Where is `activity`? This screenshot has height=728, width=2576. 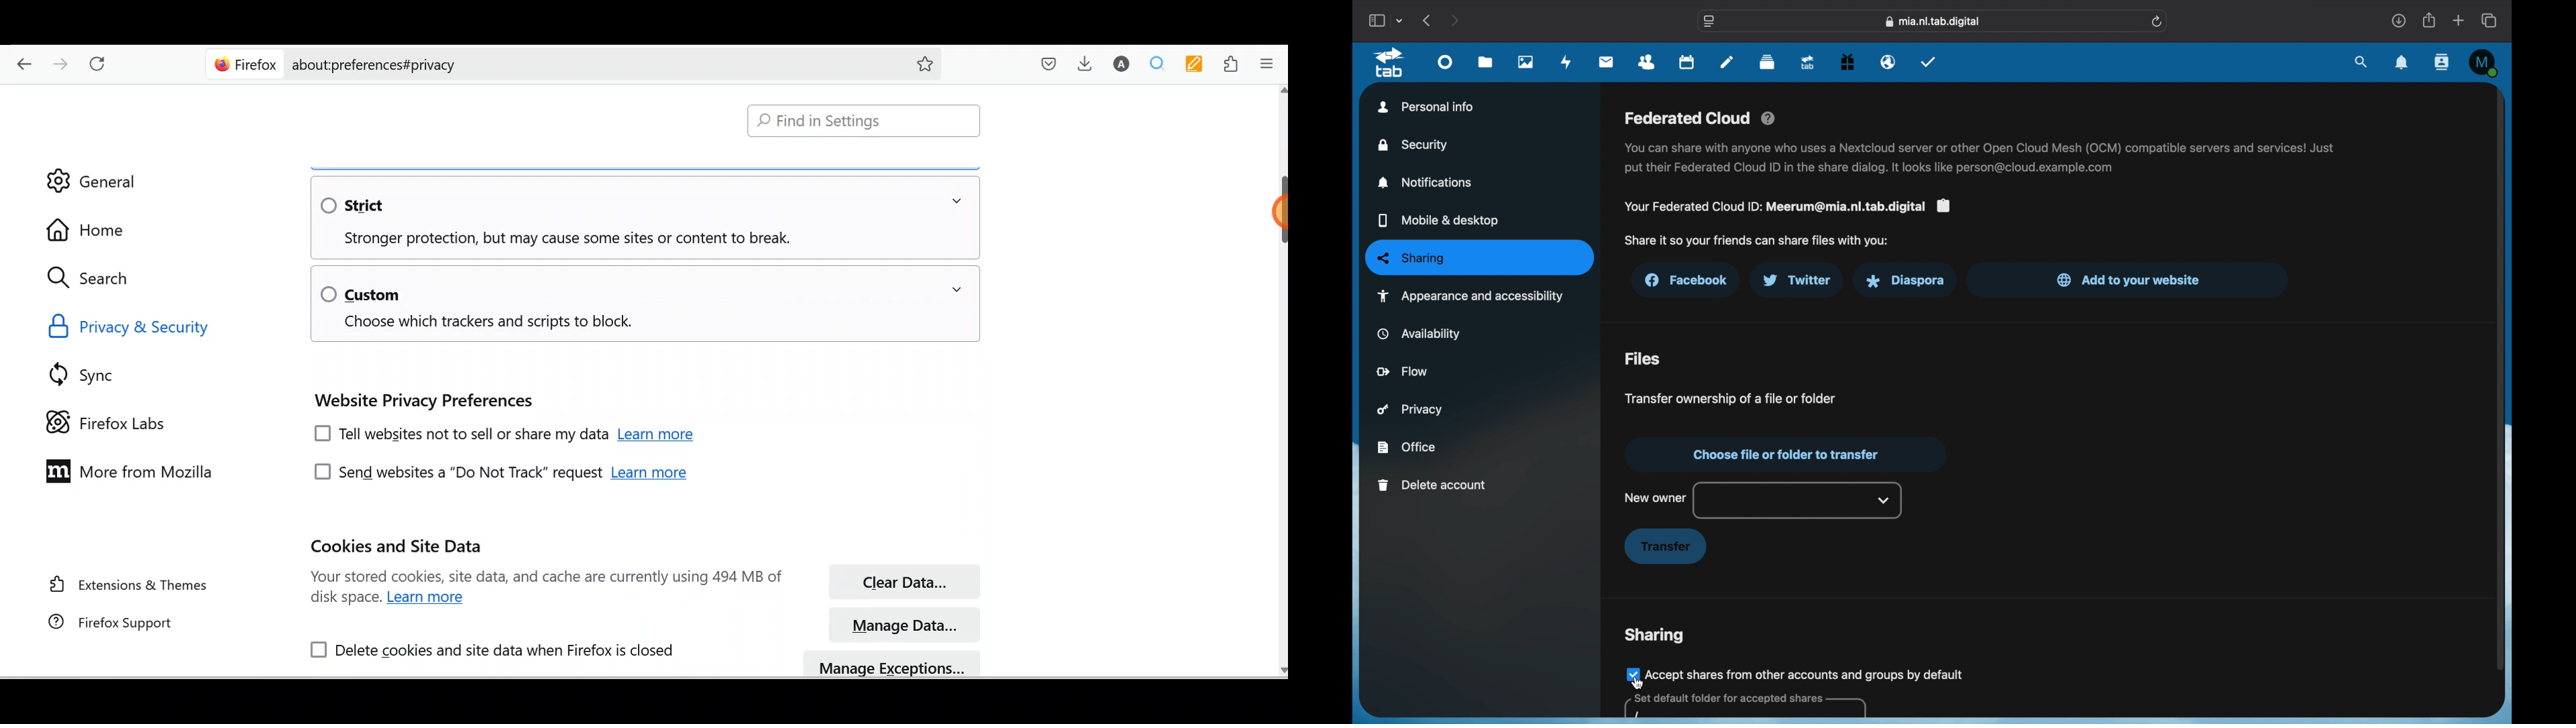
activity is located at coordinates (1568, 62).